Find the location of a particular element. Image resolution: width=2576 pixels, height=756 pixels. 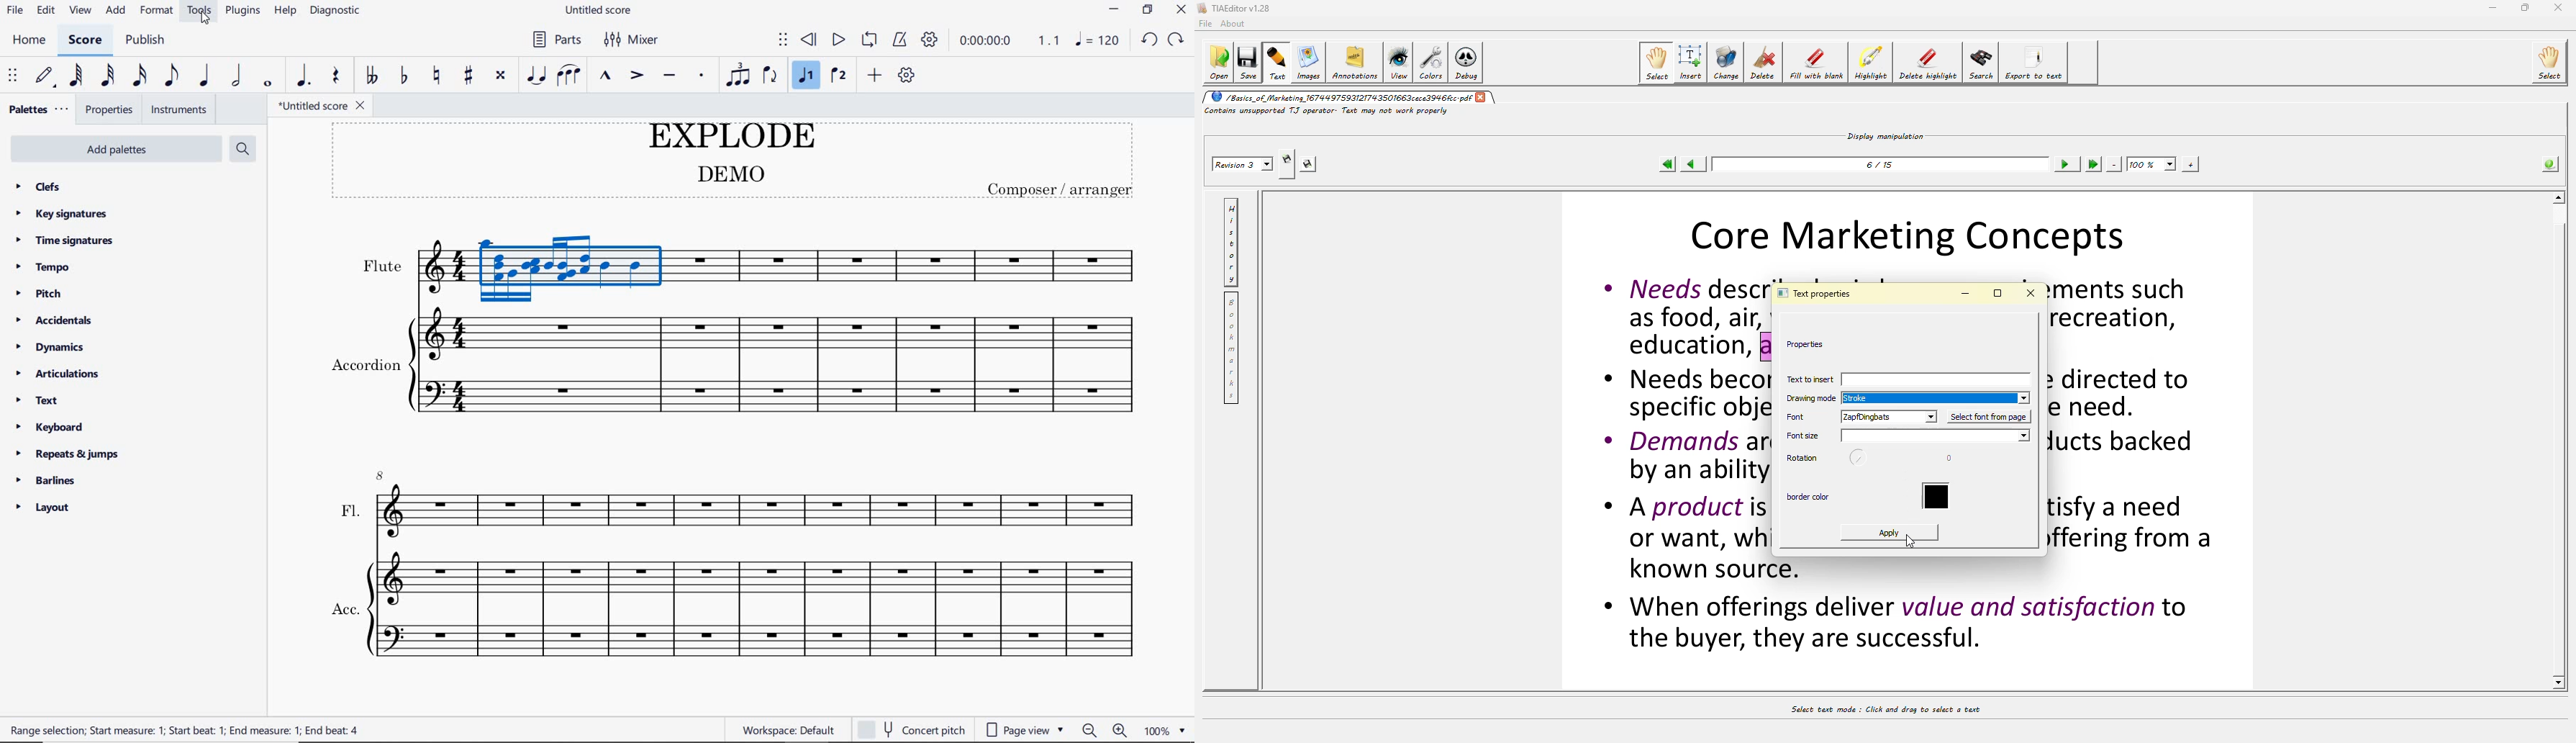

slur is located at coordinates (569, 75).